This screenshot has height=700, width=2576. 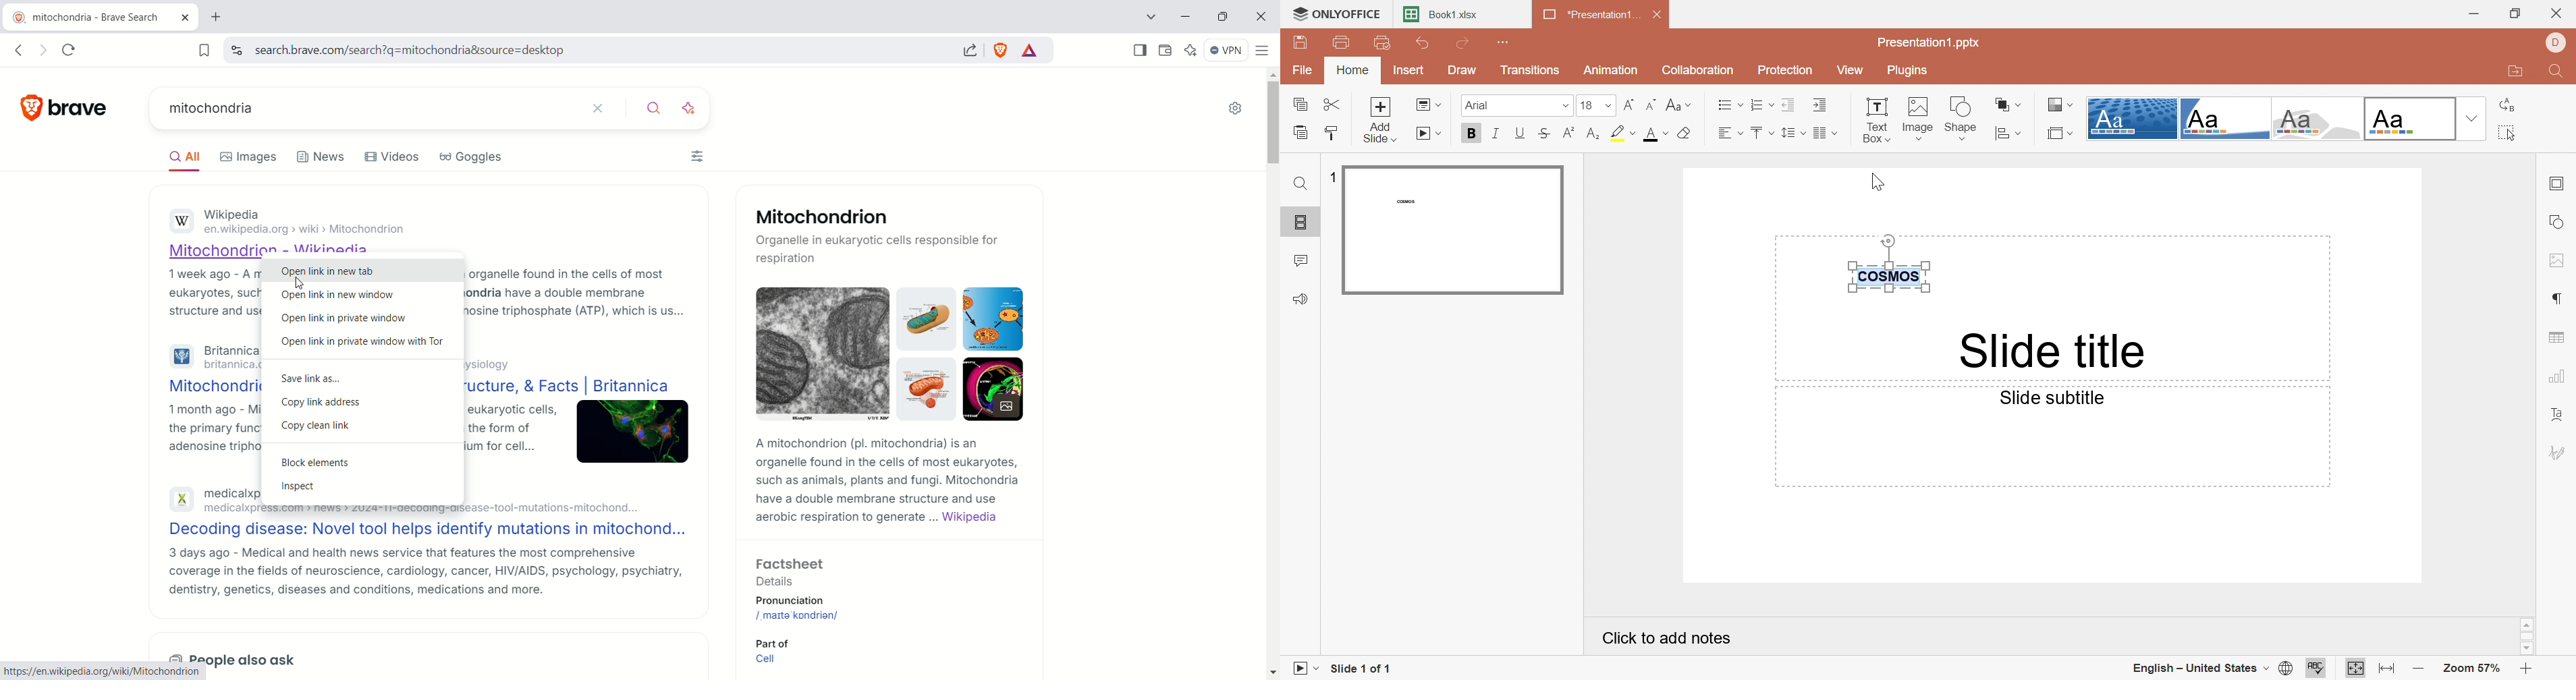 What do you see at coordinates (1589, 14) in the screenshot?
I see `*Presentation1...` at bounding box center [1589, 14].